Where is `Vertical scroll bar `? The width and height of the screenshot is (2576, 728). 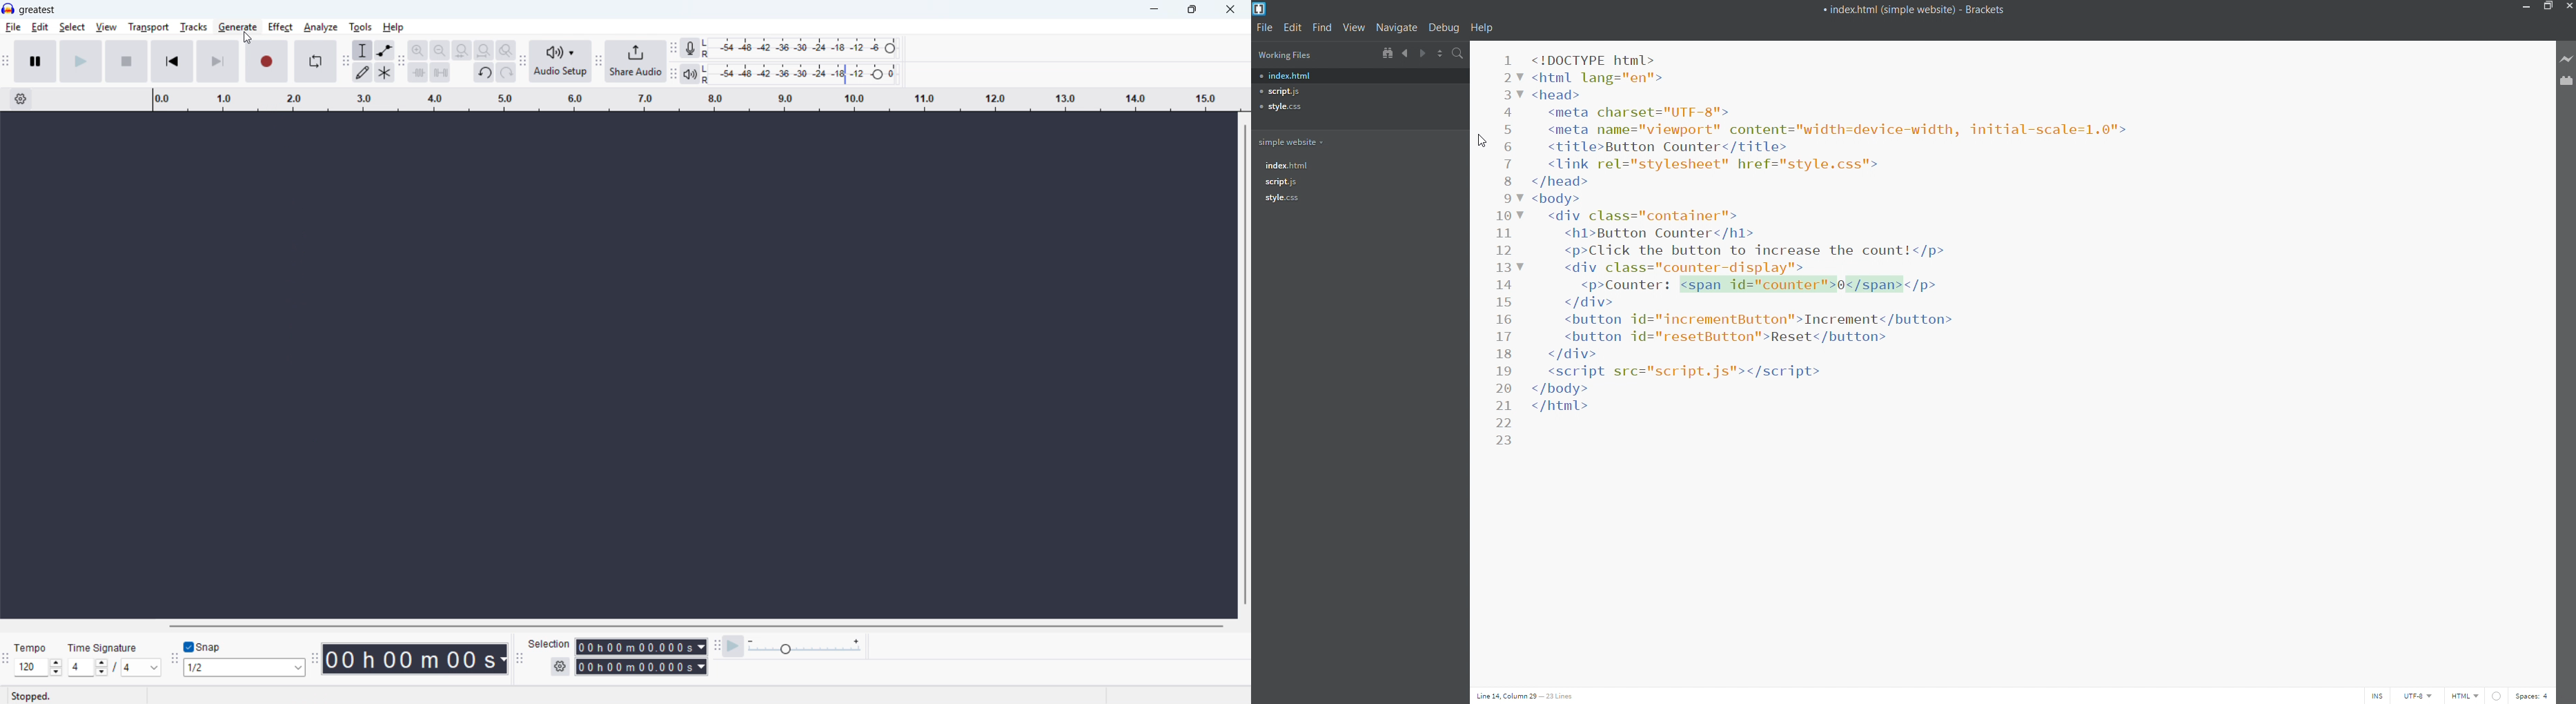
Vertical scroll bar  is located at coordinates (1245, 364).